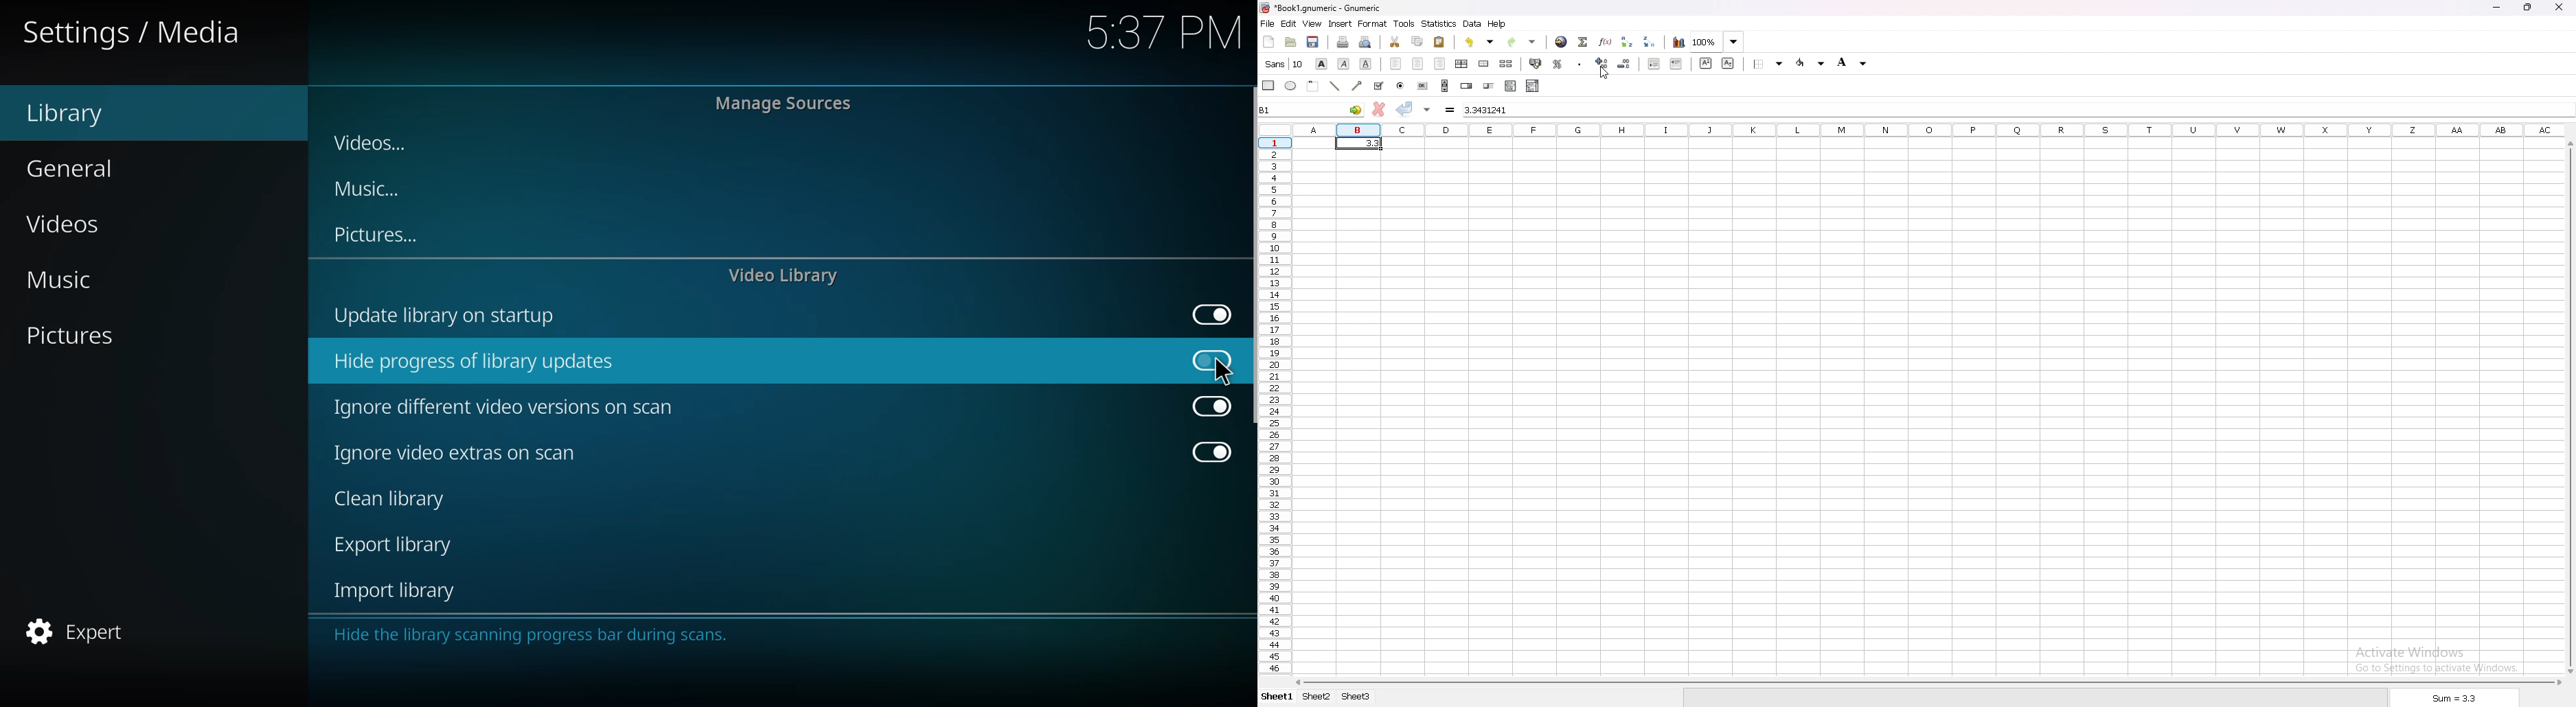  Describe the element at coordinates (1812, 63) in the screenshot. I see `foreground` at that location.